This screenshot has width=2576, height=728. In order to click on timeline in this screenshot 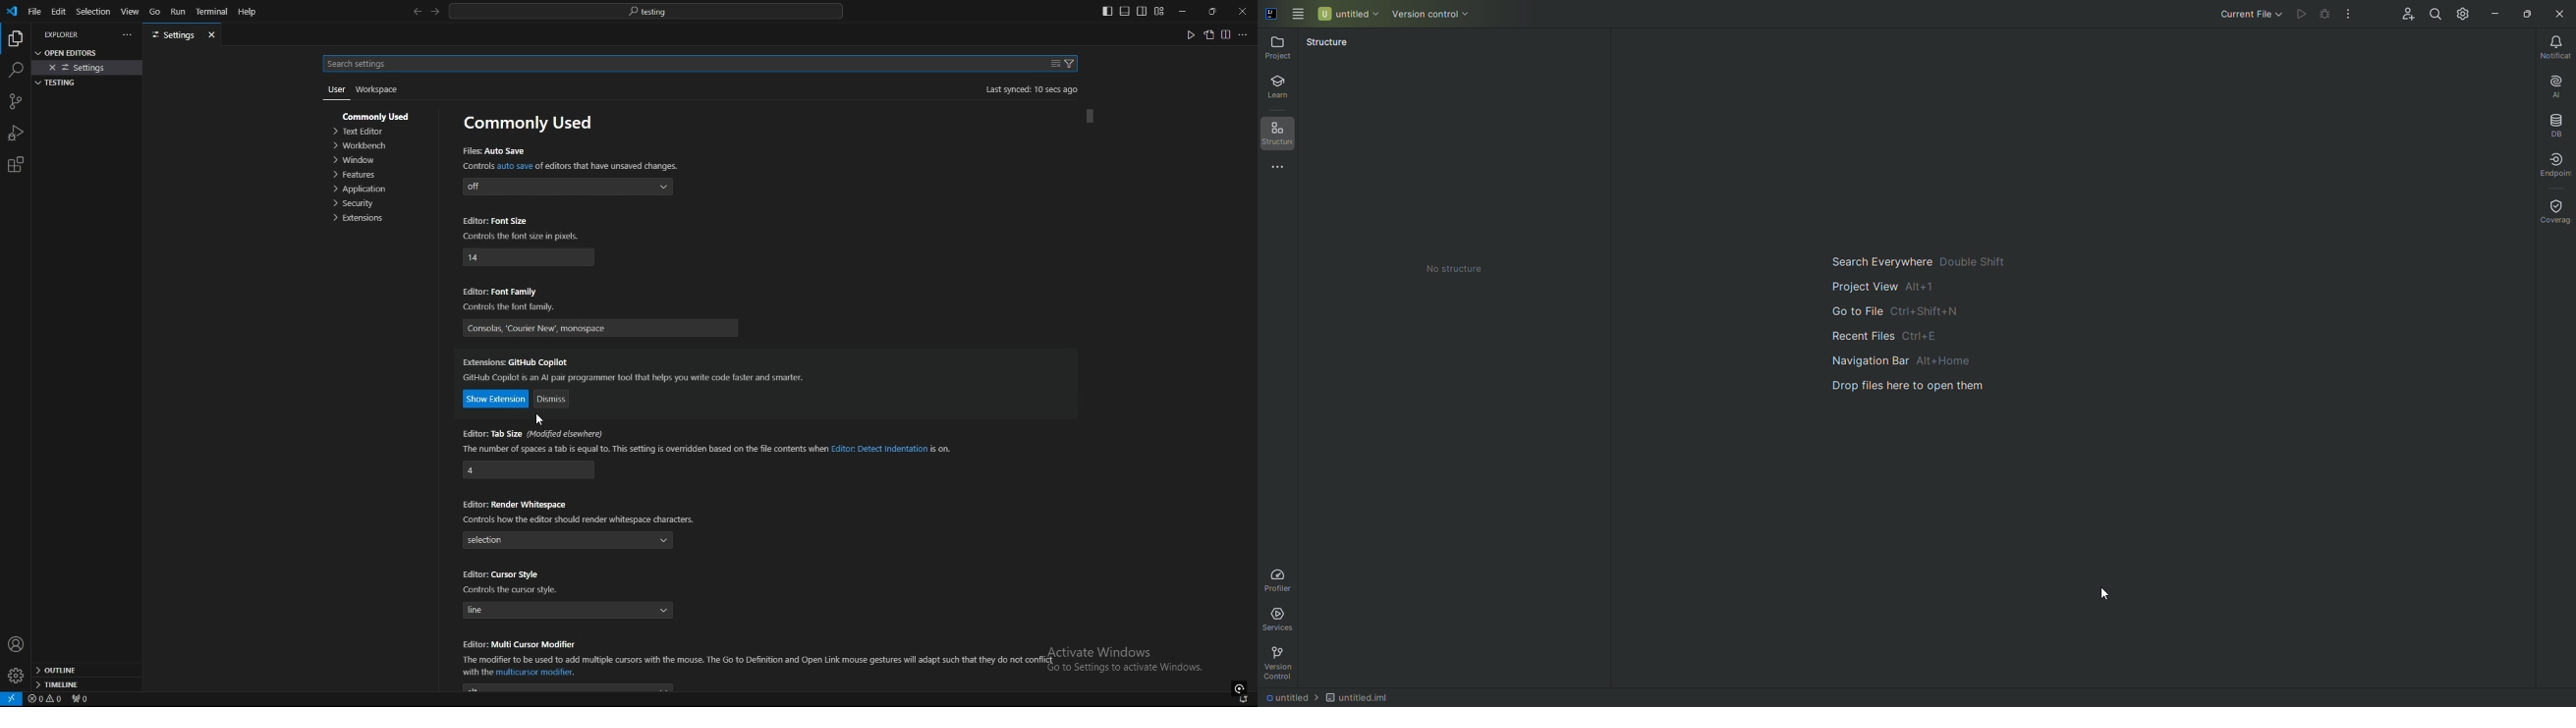, I will do `click(86, 686)`.